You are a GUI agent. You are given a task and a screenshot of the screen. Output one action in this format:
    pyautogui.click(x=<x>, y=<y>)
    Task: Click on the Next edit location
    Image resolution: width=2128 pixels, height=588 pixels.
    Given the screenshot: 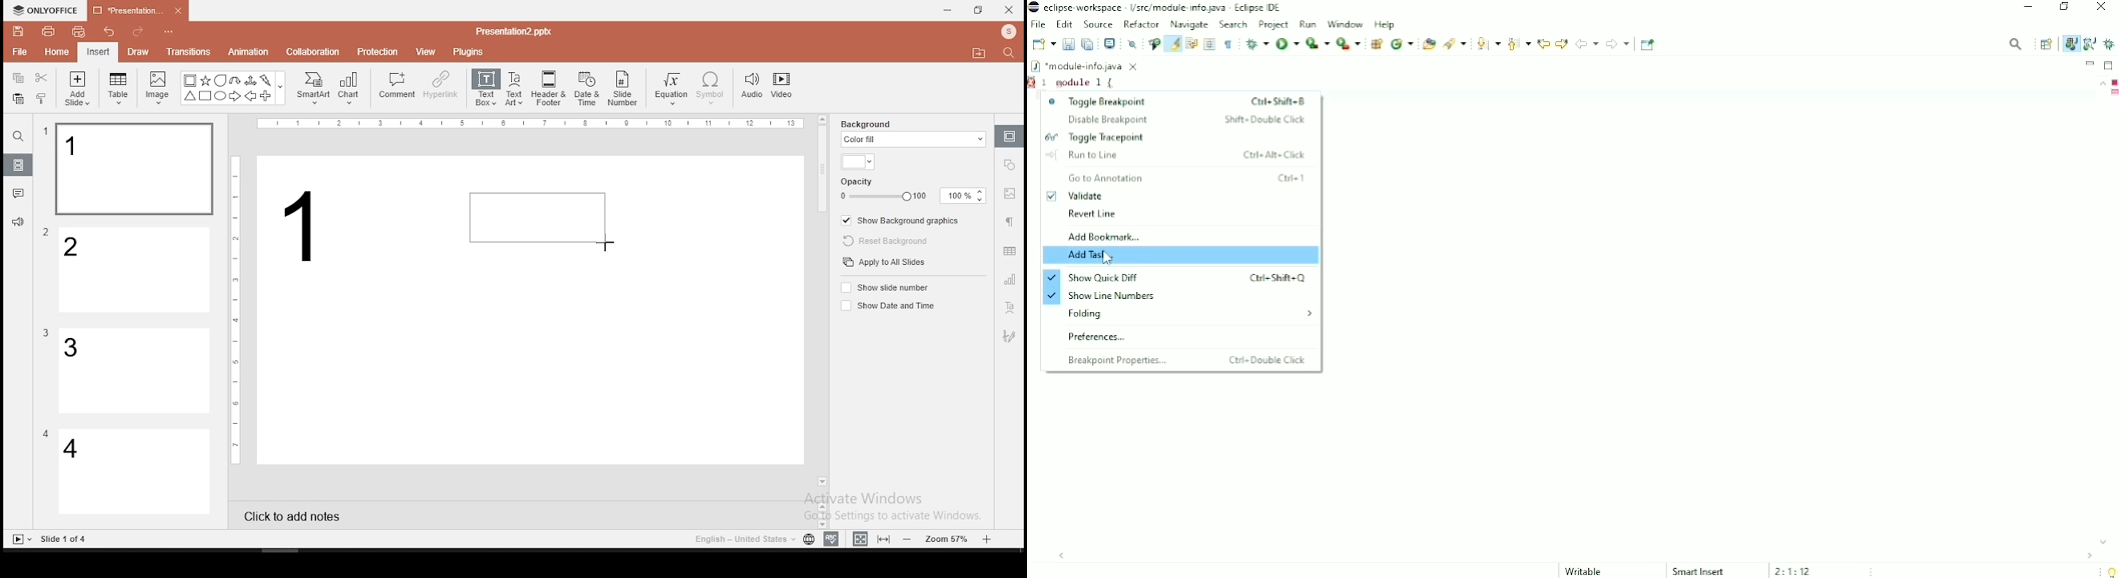 What is the action you would take?
    pyautogui.click(x=1562, y=42)
    